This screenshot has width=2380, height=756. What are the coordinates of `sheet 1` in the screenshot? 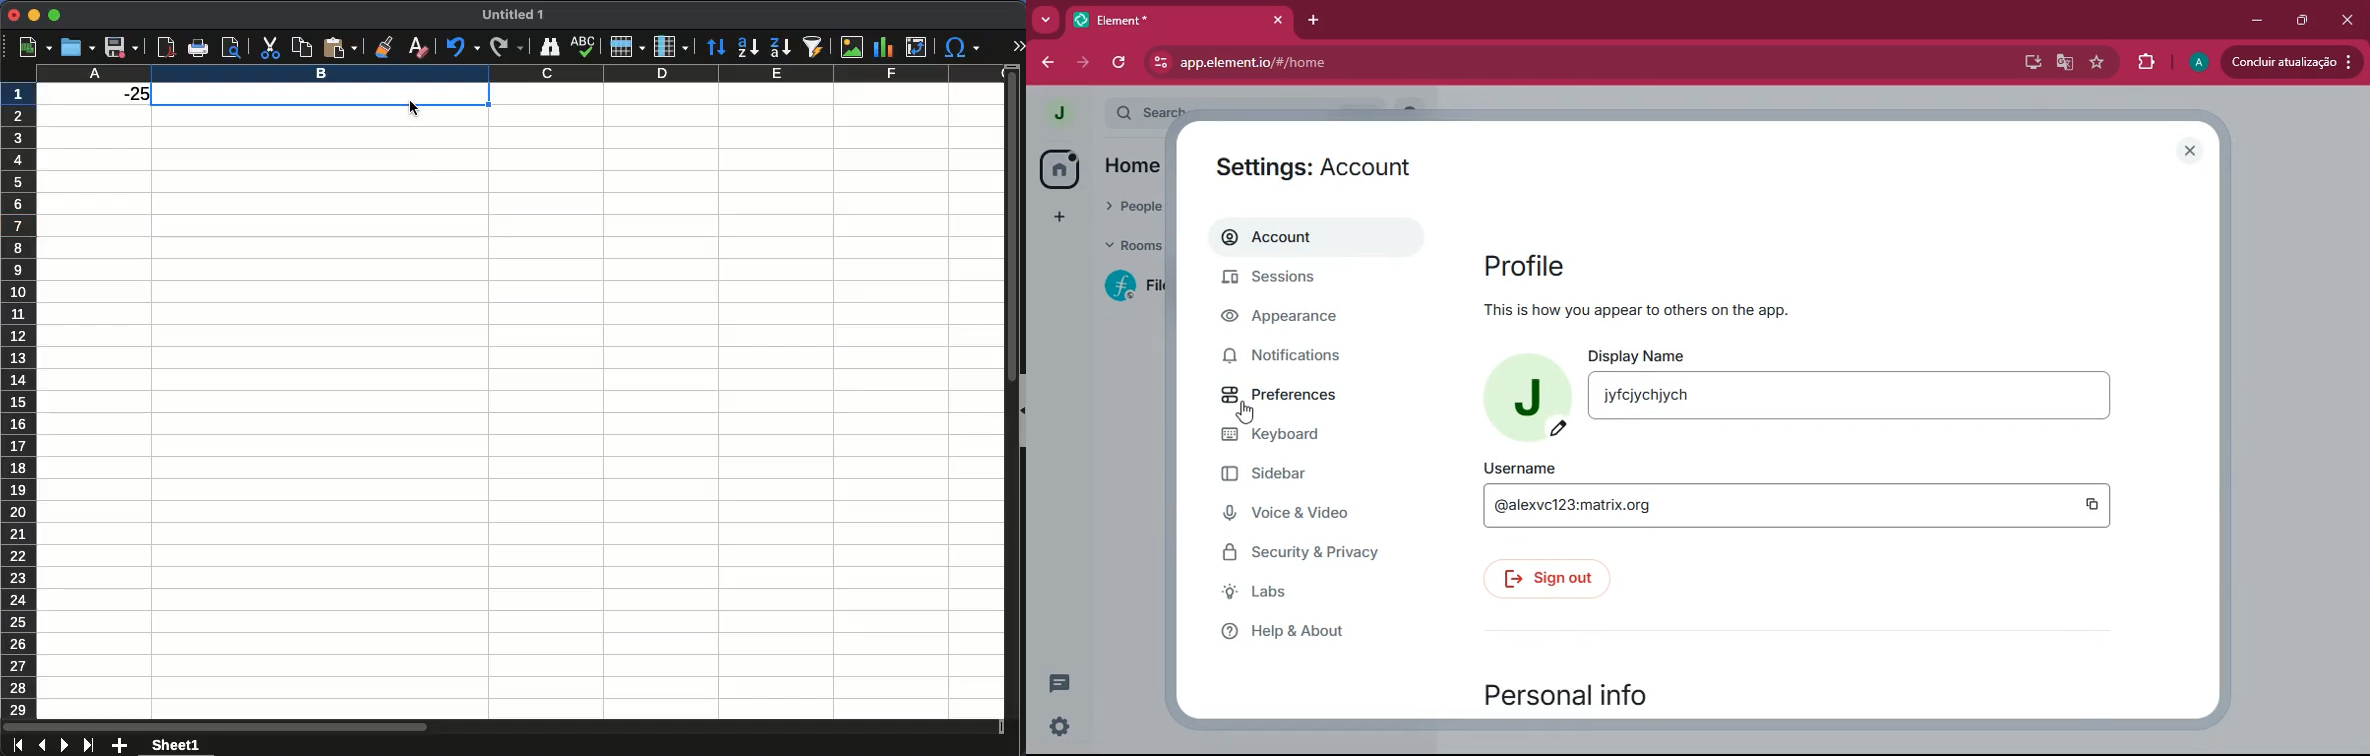 It's located at (174, 744).